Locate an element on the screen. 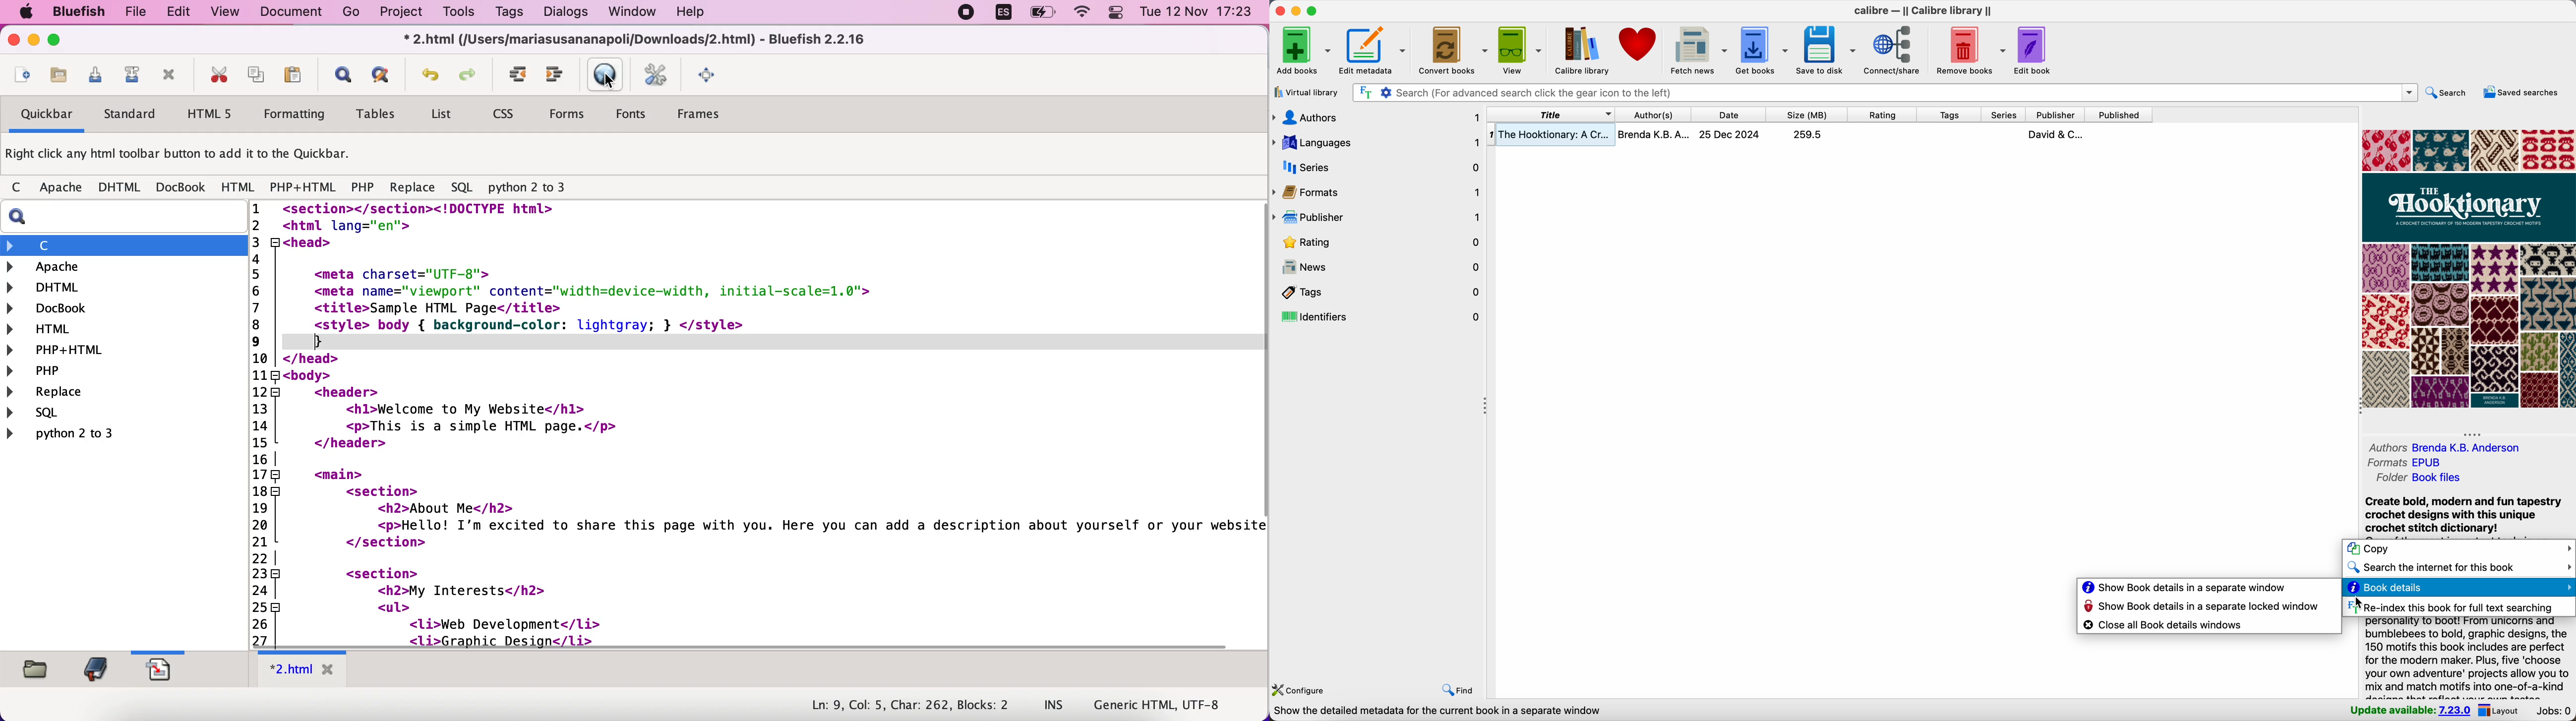 The width and height of the screenshot is (2576, 728). copy is located at coordinates (259, 75).